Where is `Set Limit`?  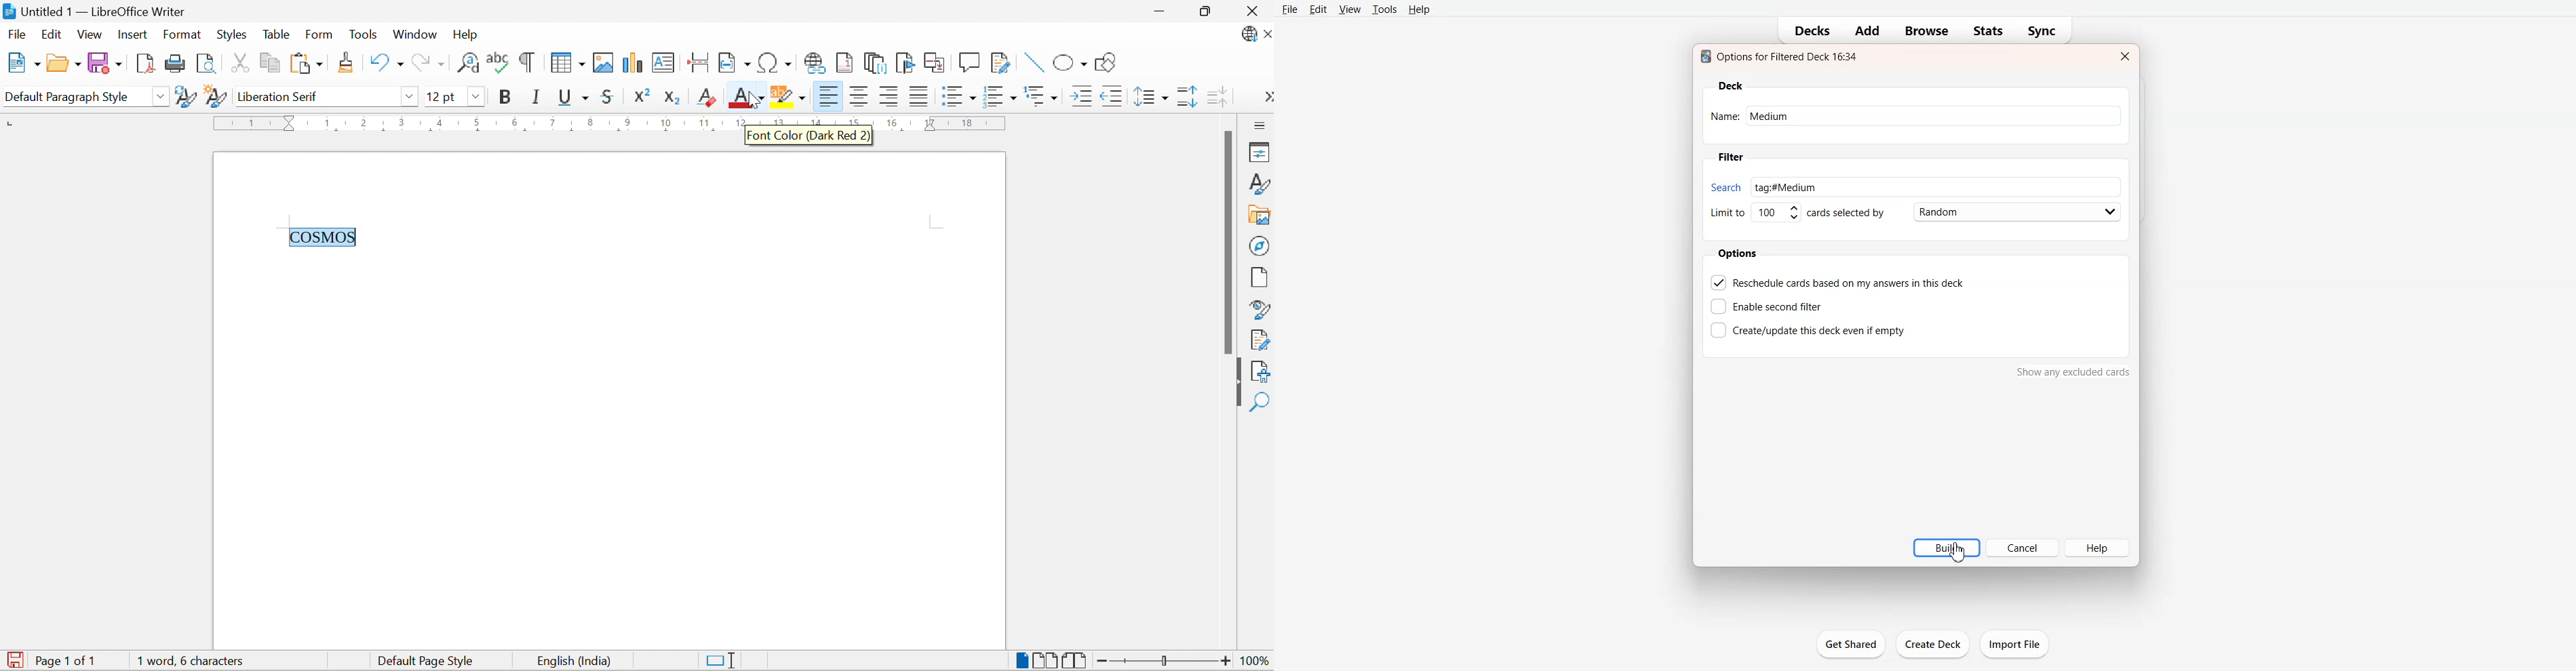 Set Limit is located at coordinates (1754, 216).